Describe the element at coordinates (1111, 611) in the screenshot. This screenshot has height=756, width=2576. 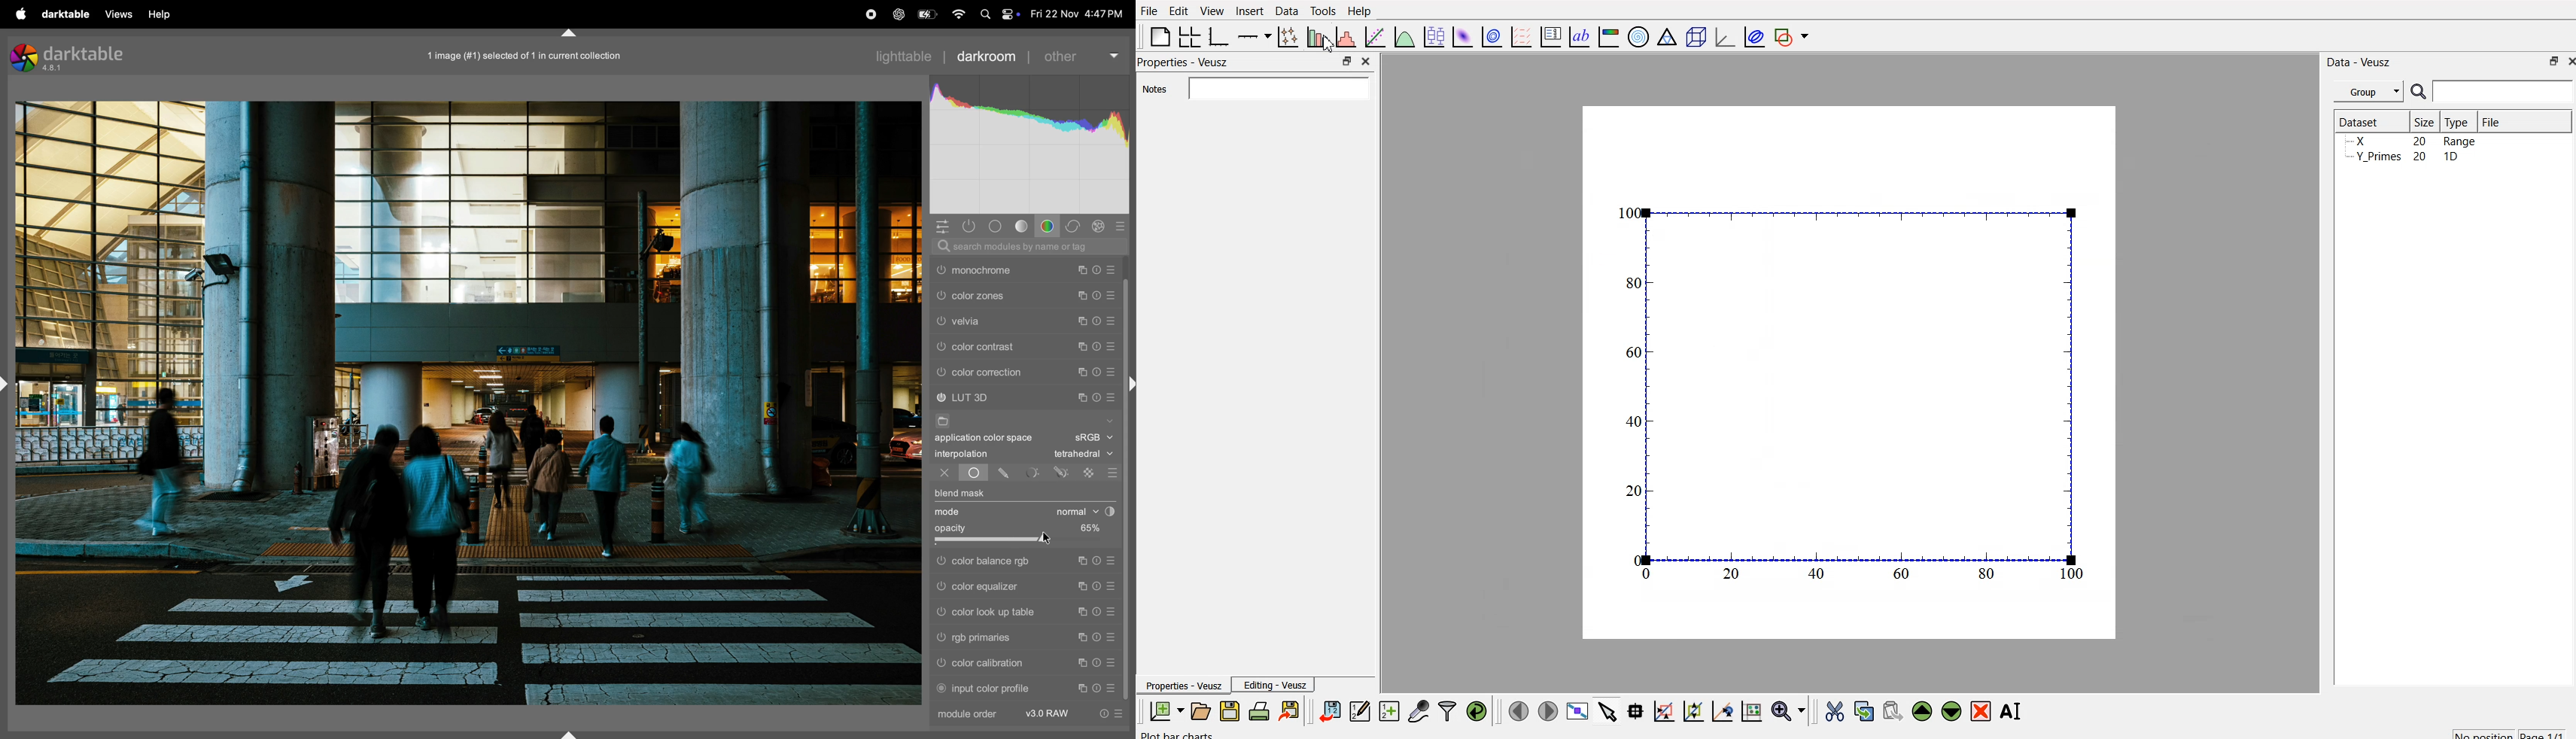
I see `presets` at that location.